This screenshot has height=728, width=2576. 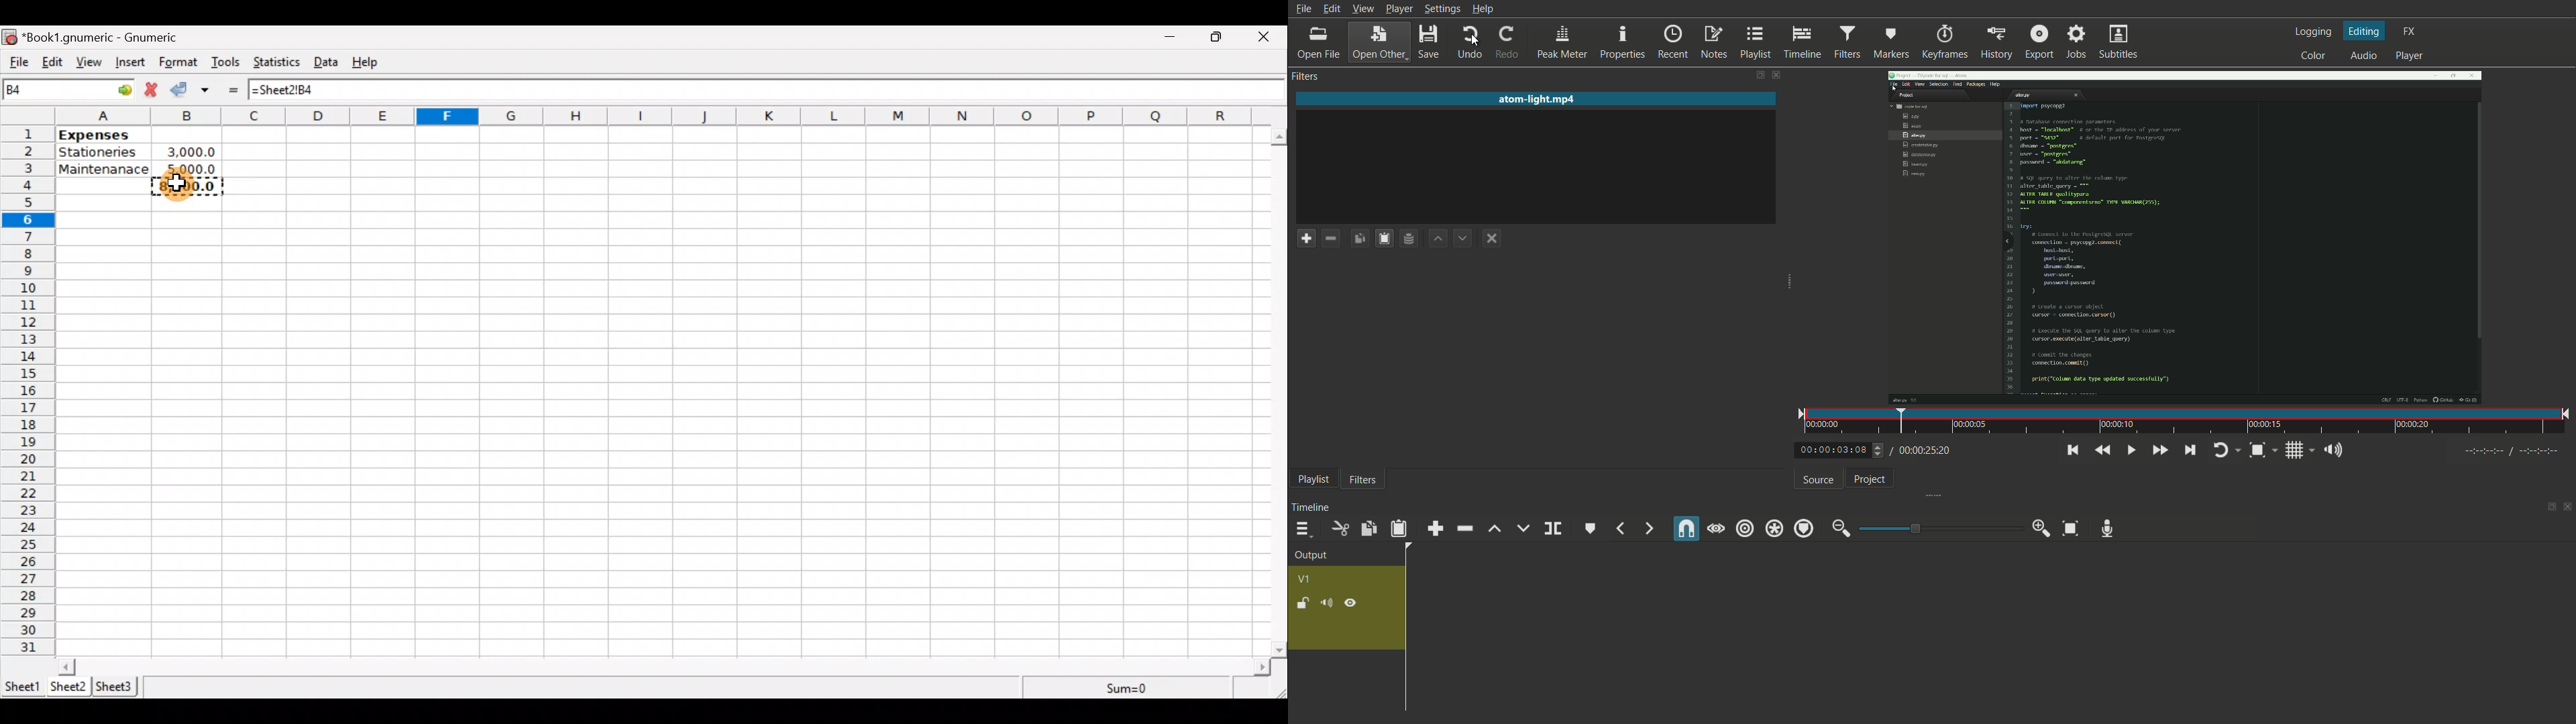 I want to click on volume, so click(x=1325, y=603).